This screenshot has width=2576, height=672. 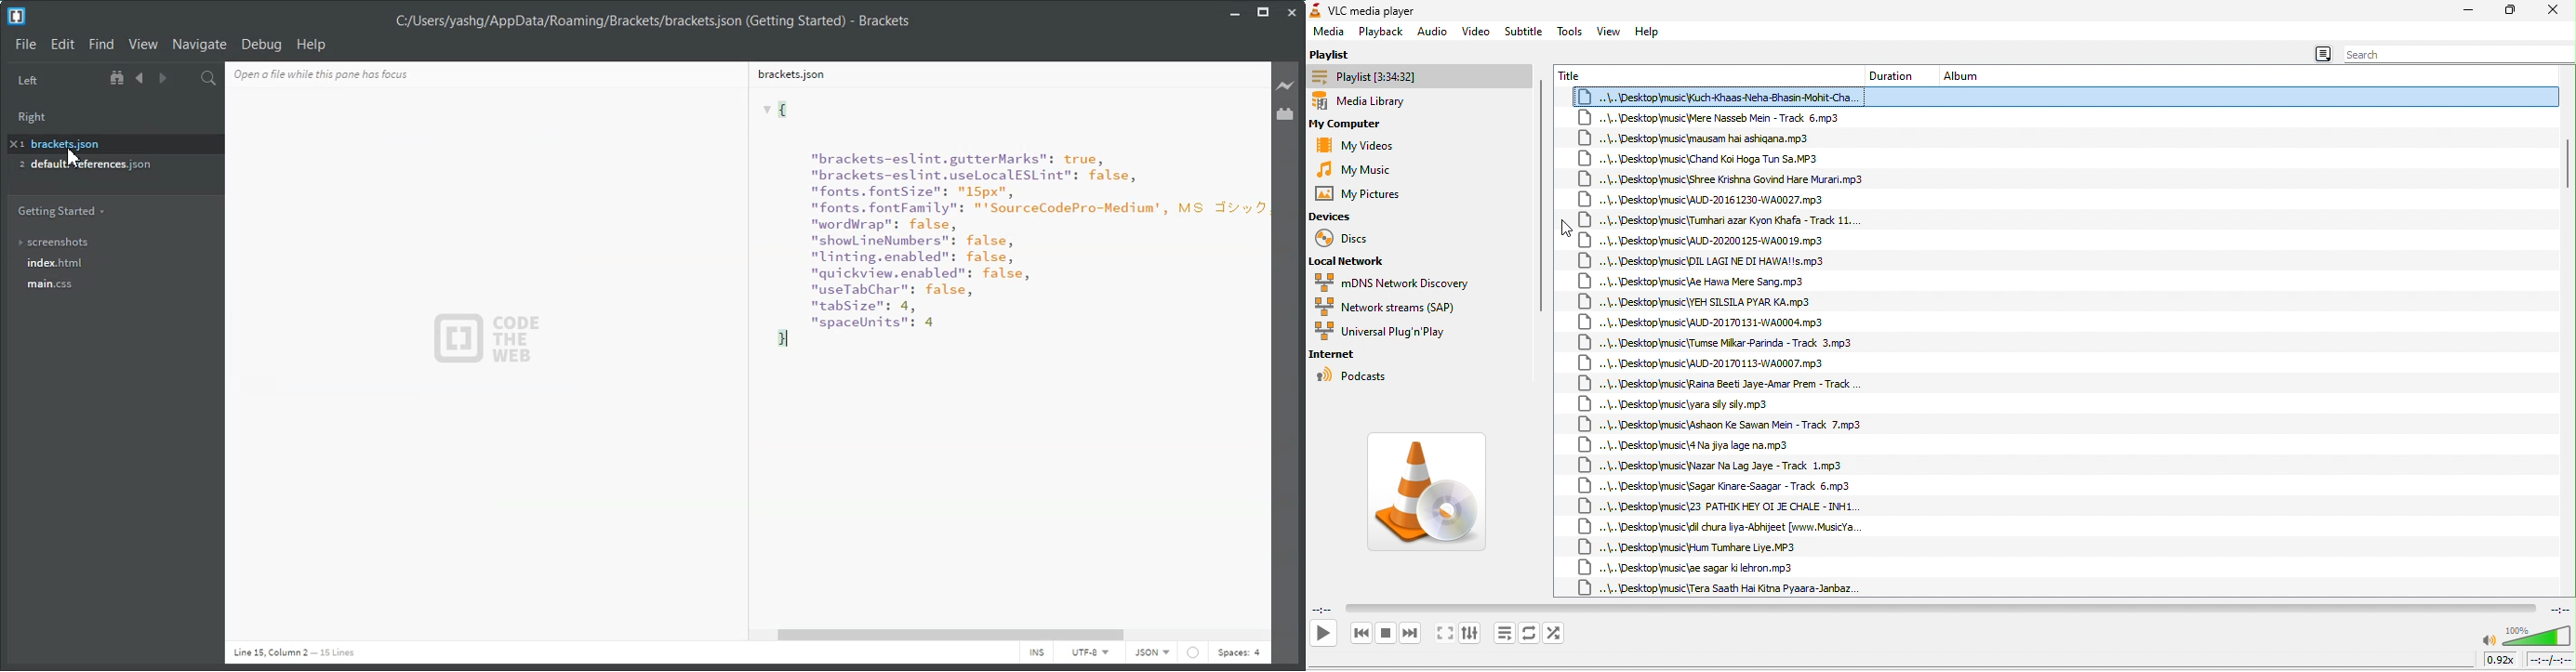 What do you see at coordinates (1266, 343) in the screenshot?
I see `Vertical scroll bar` at bounding box center [1266, 343].